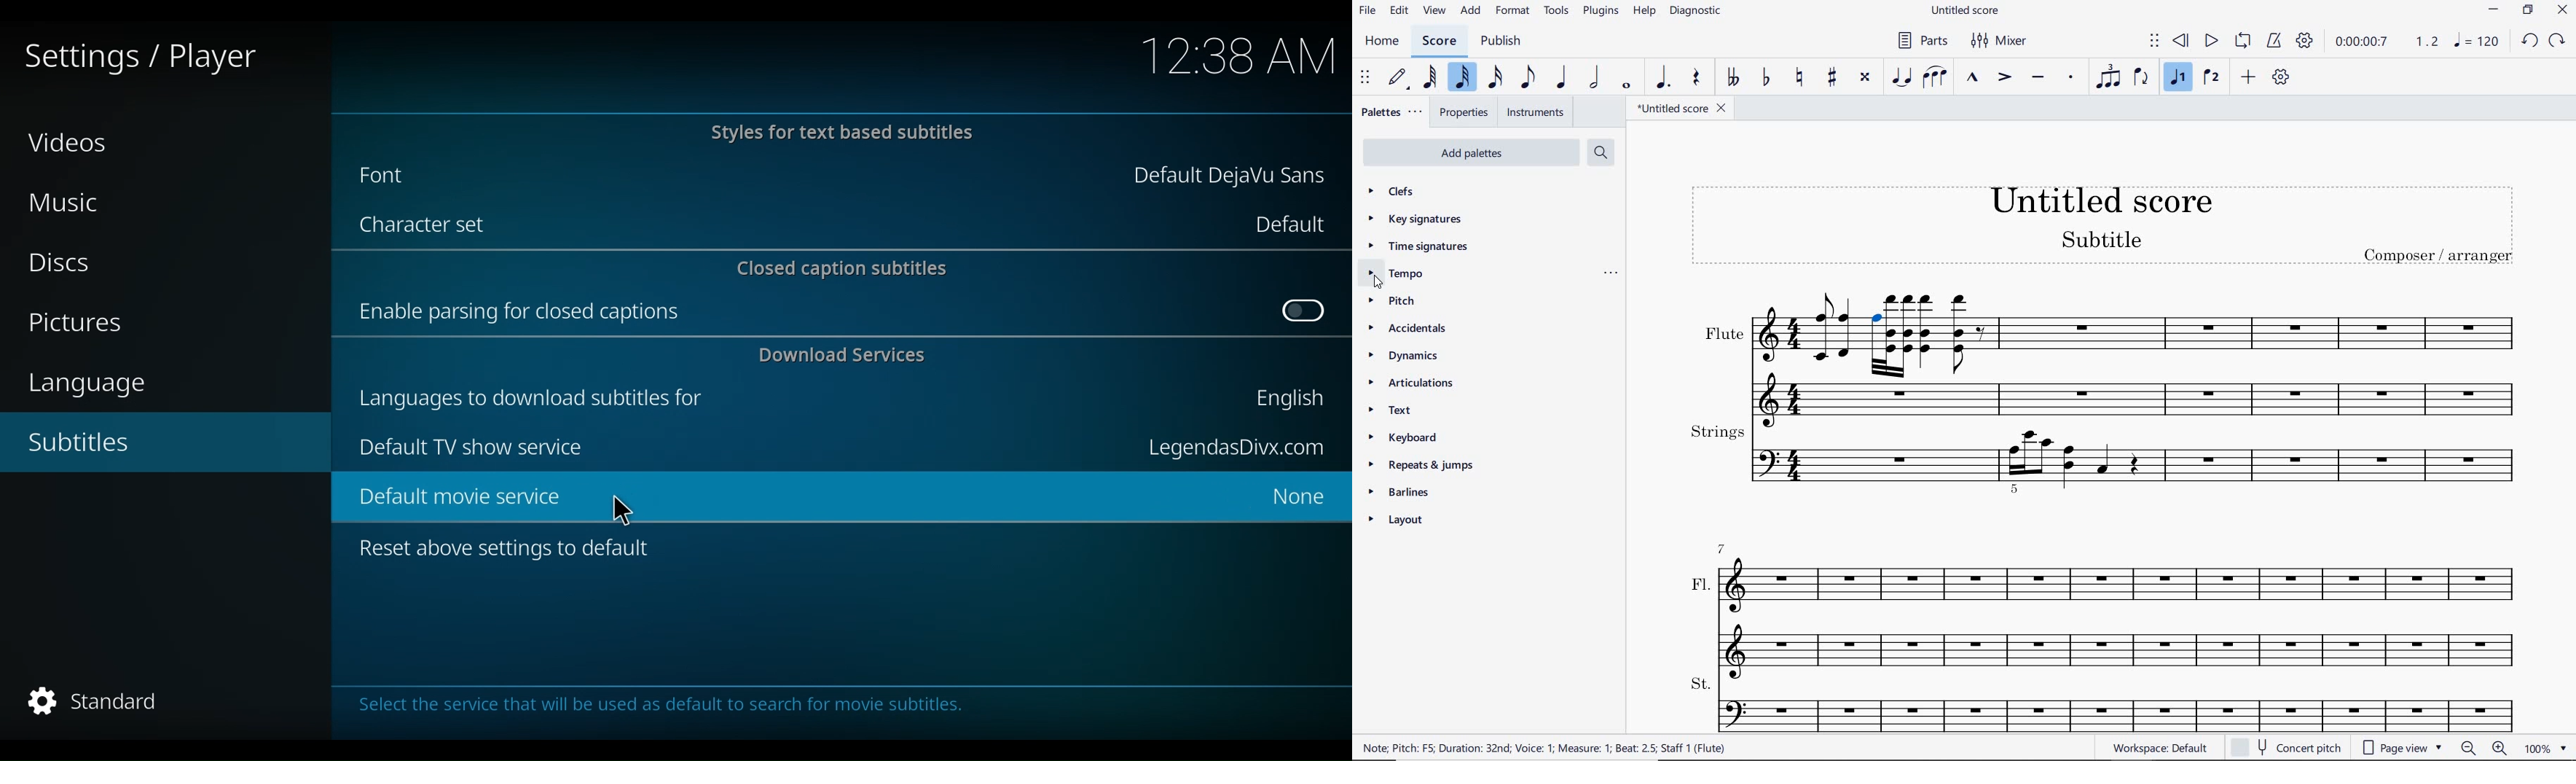 This screenshot has width=2576, height=784. I want to click on languages to download subtitles for, so click(538, 395).